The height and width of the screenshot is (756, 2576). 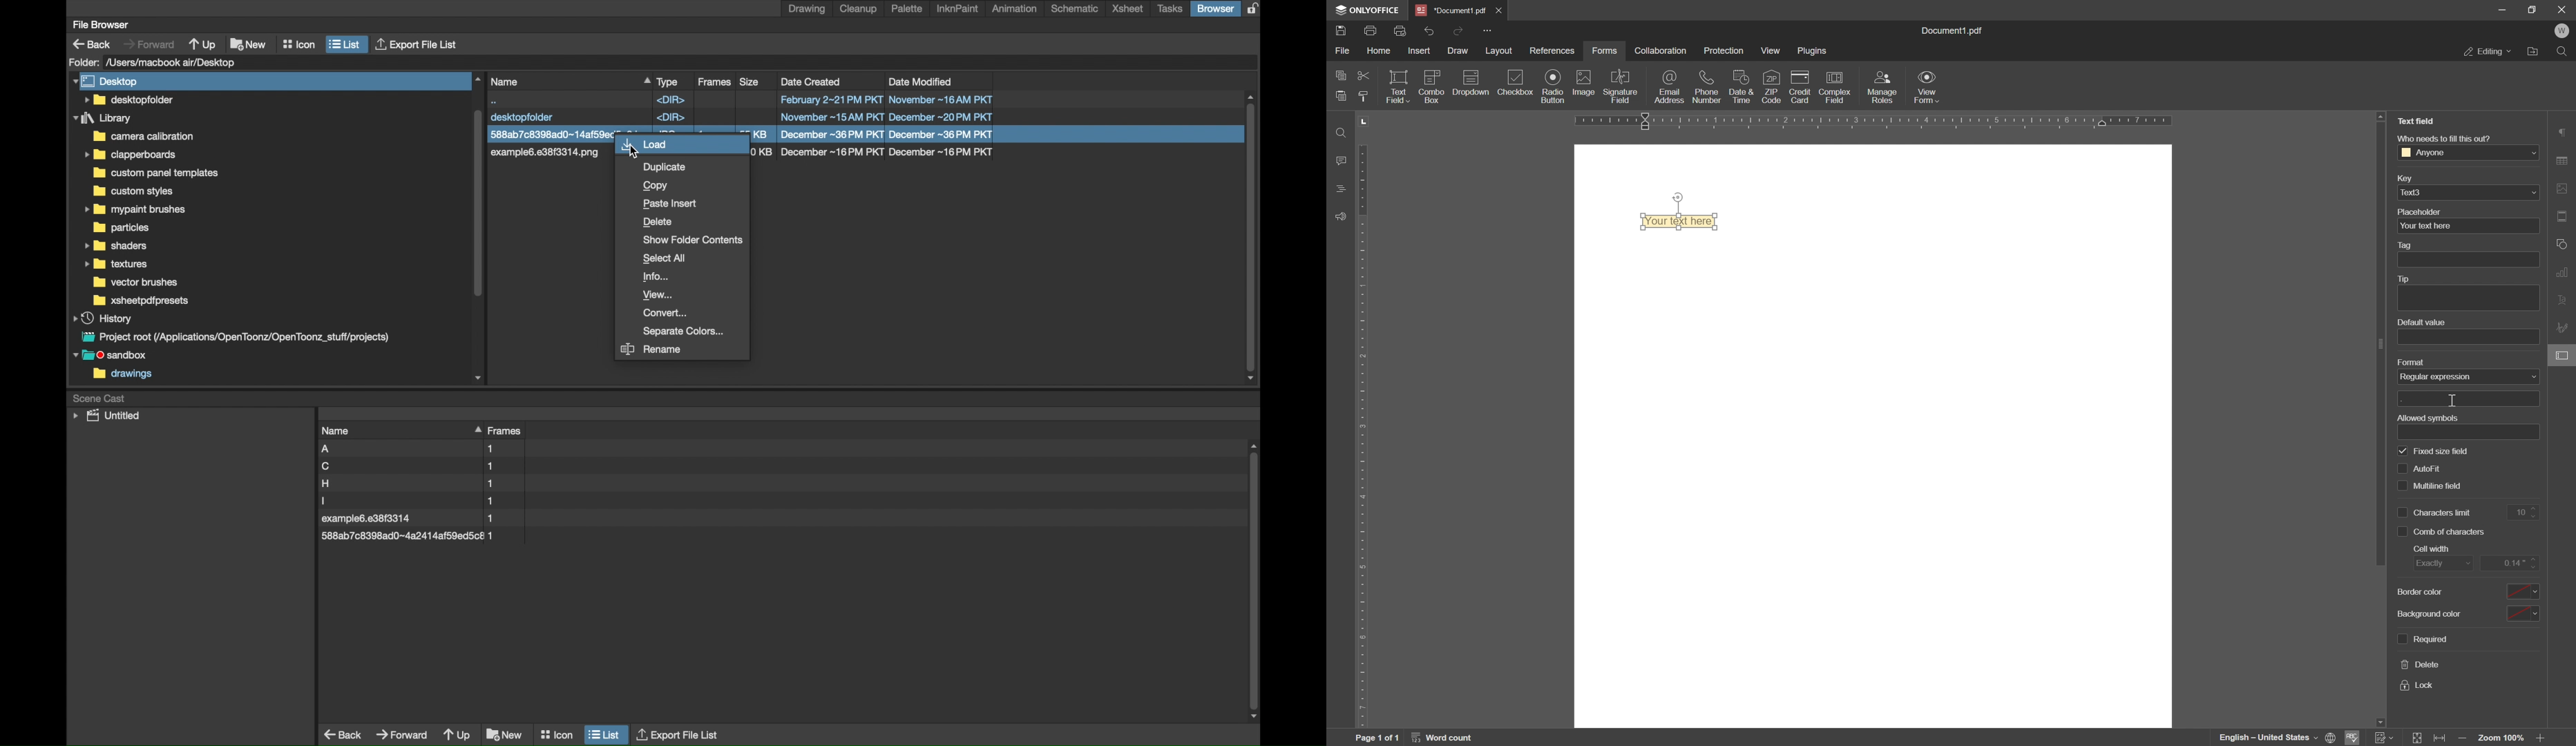 What do you see at coordinates (1404, 31) in the screenshot?
I see `quick print` at bounding box center [1404, 31].